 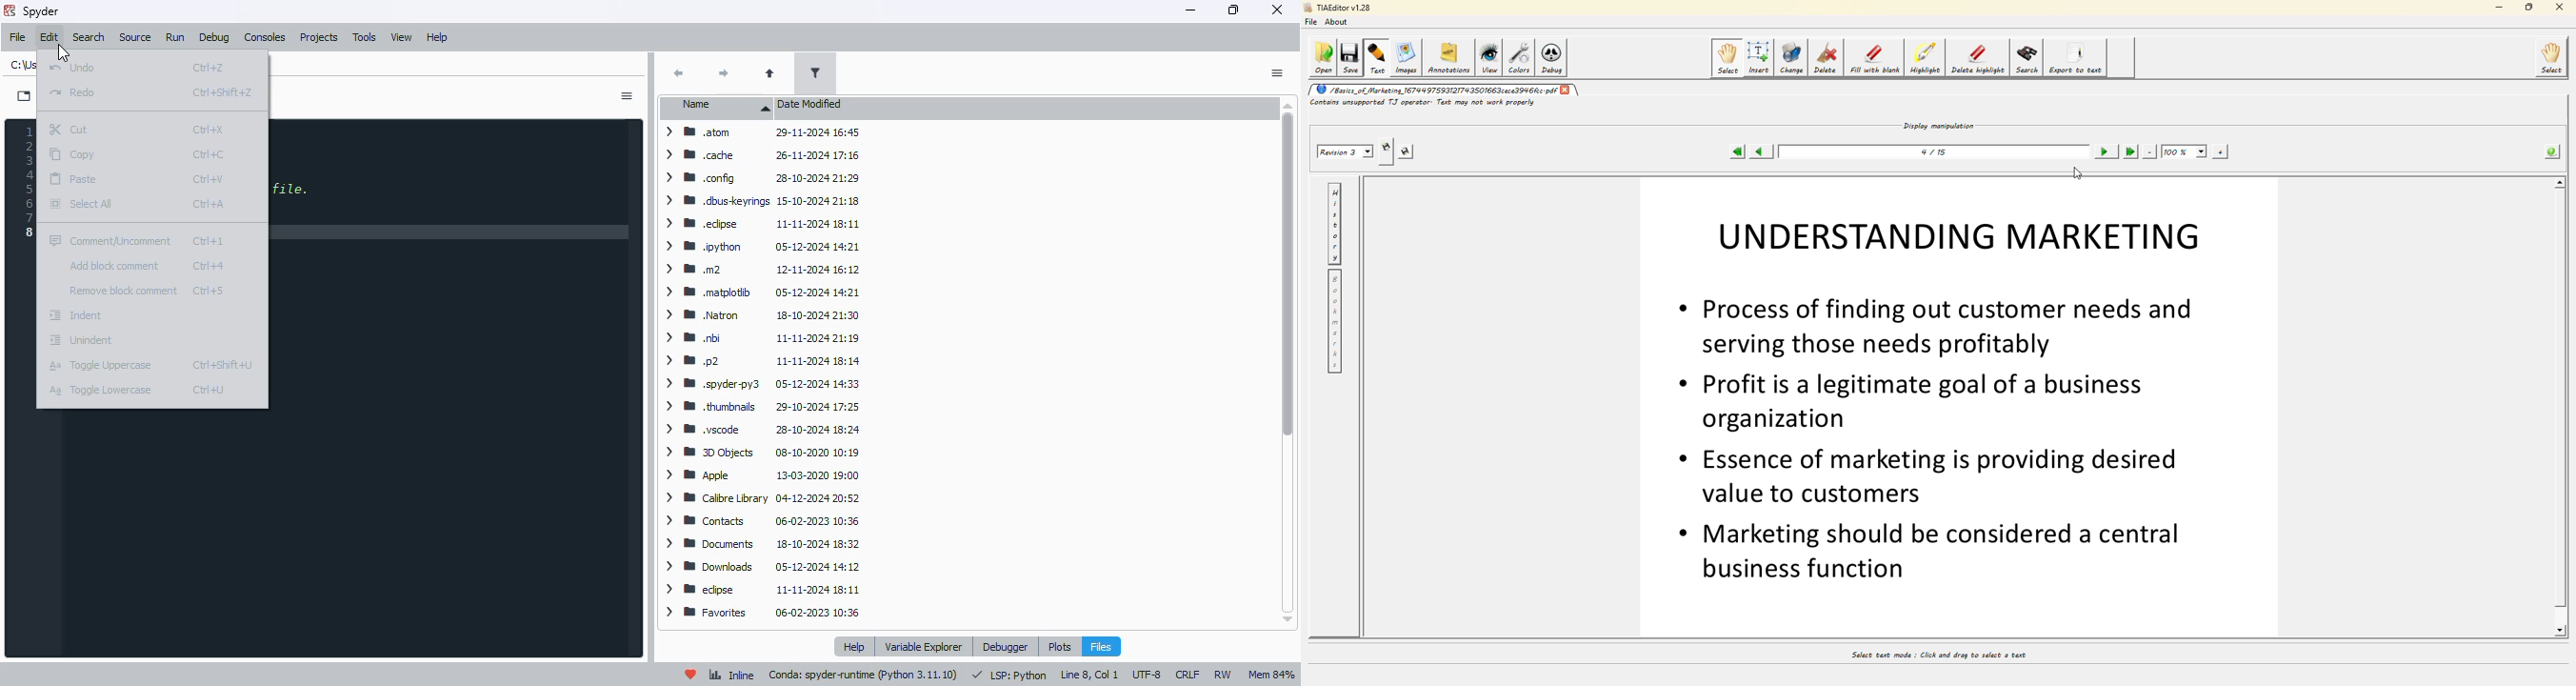 I want to click on > BB Documents 18-10-2024 18:32, so click(x=757, y=543).